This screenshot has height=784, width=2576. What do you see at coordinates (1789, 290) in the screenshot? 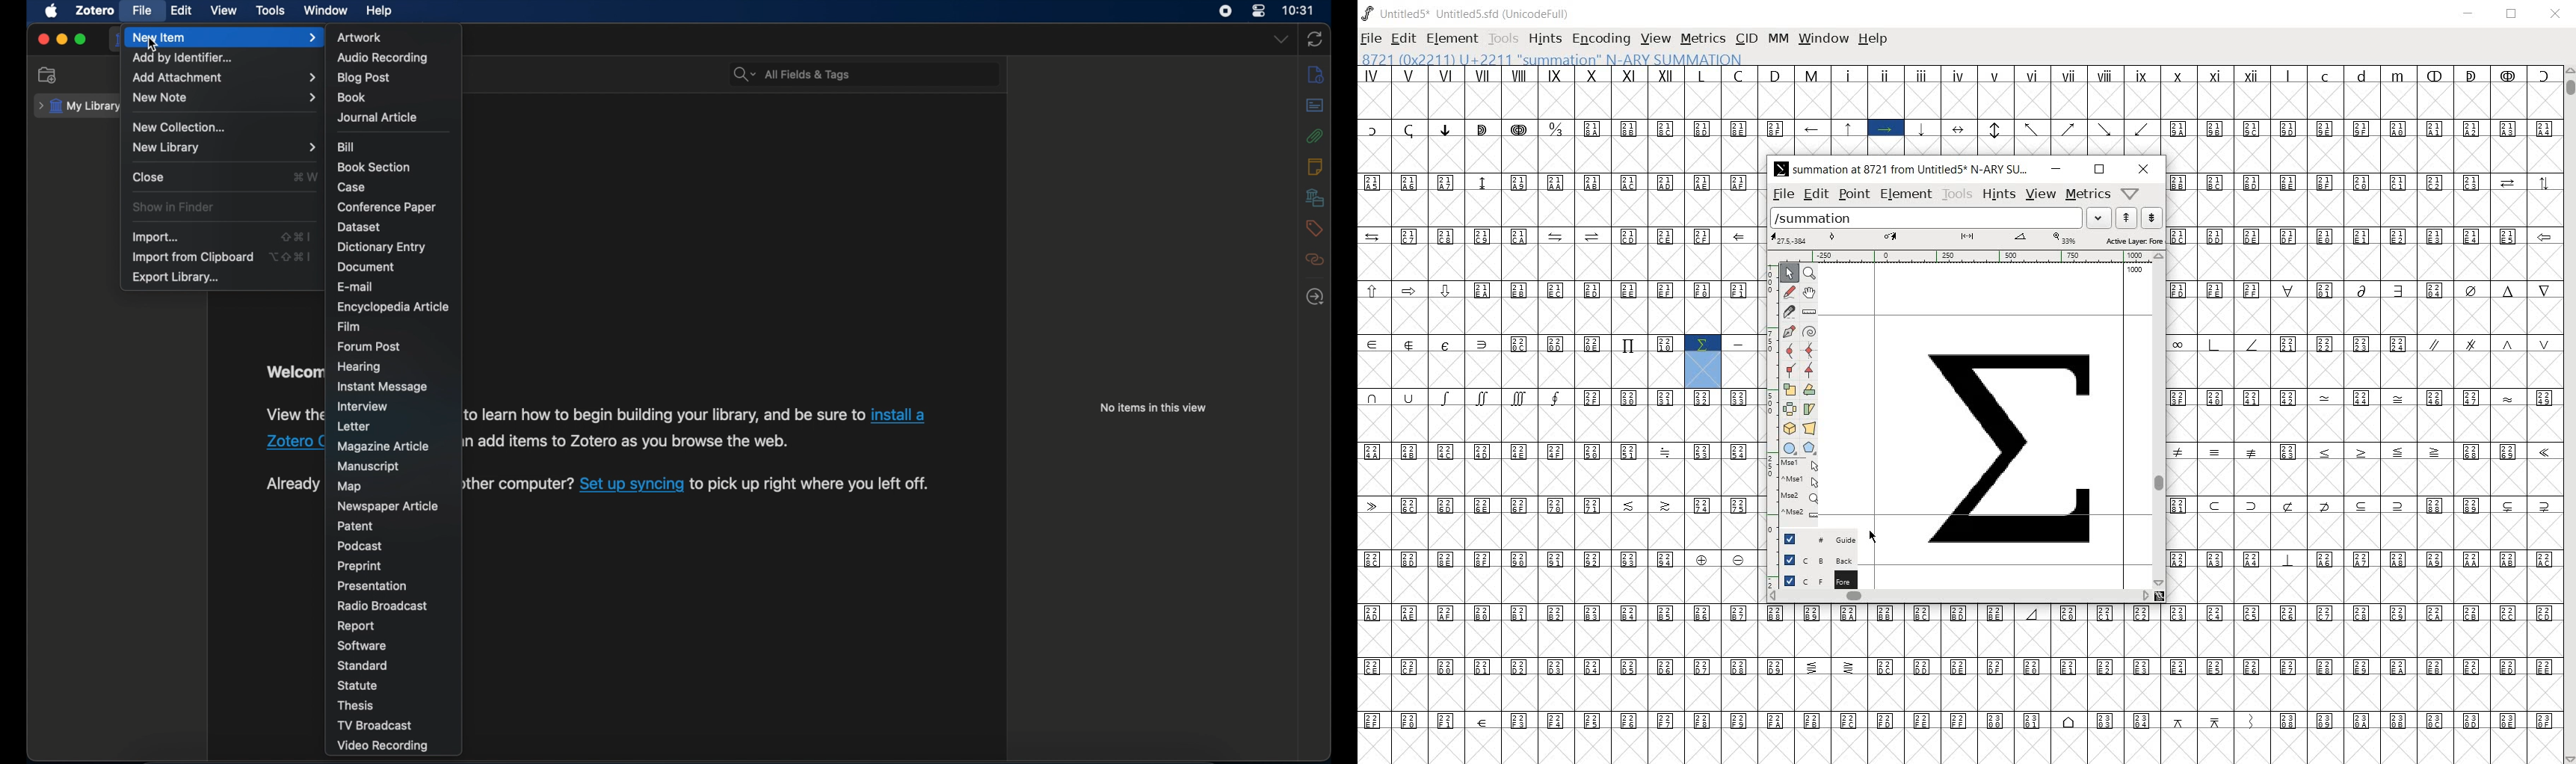
I see `draw a freehand curve` at bounding box center [1789, 290].